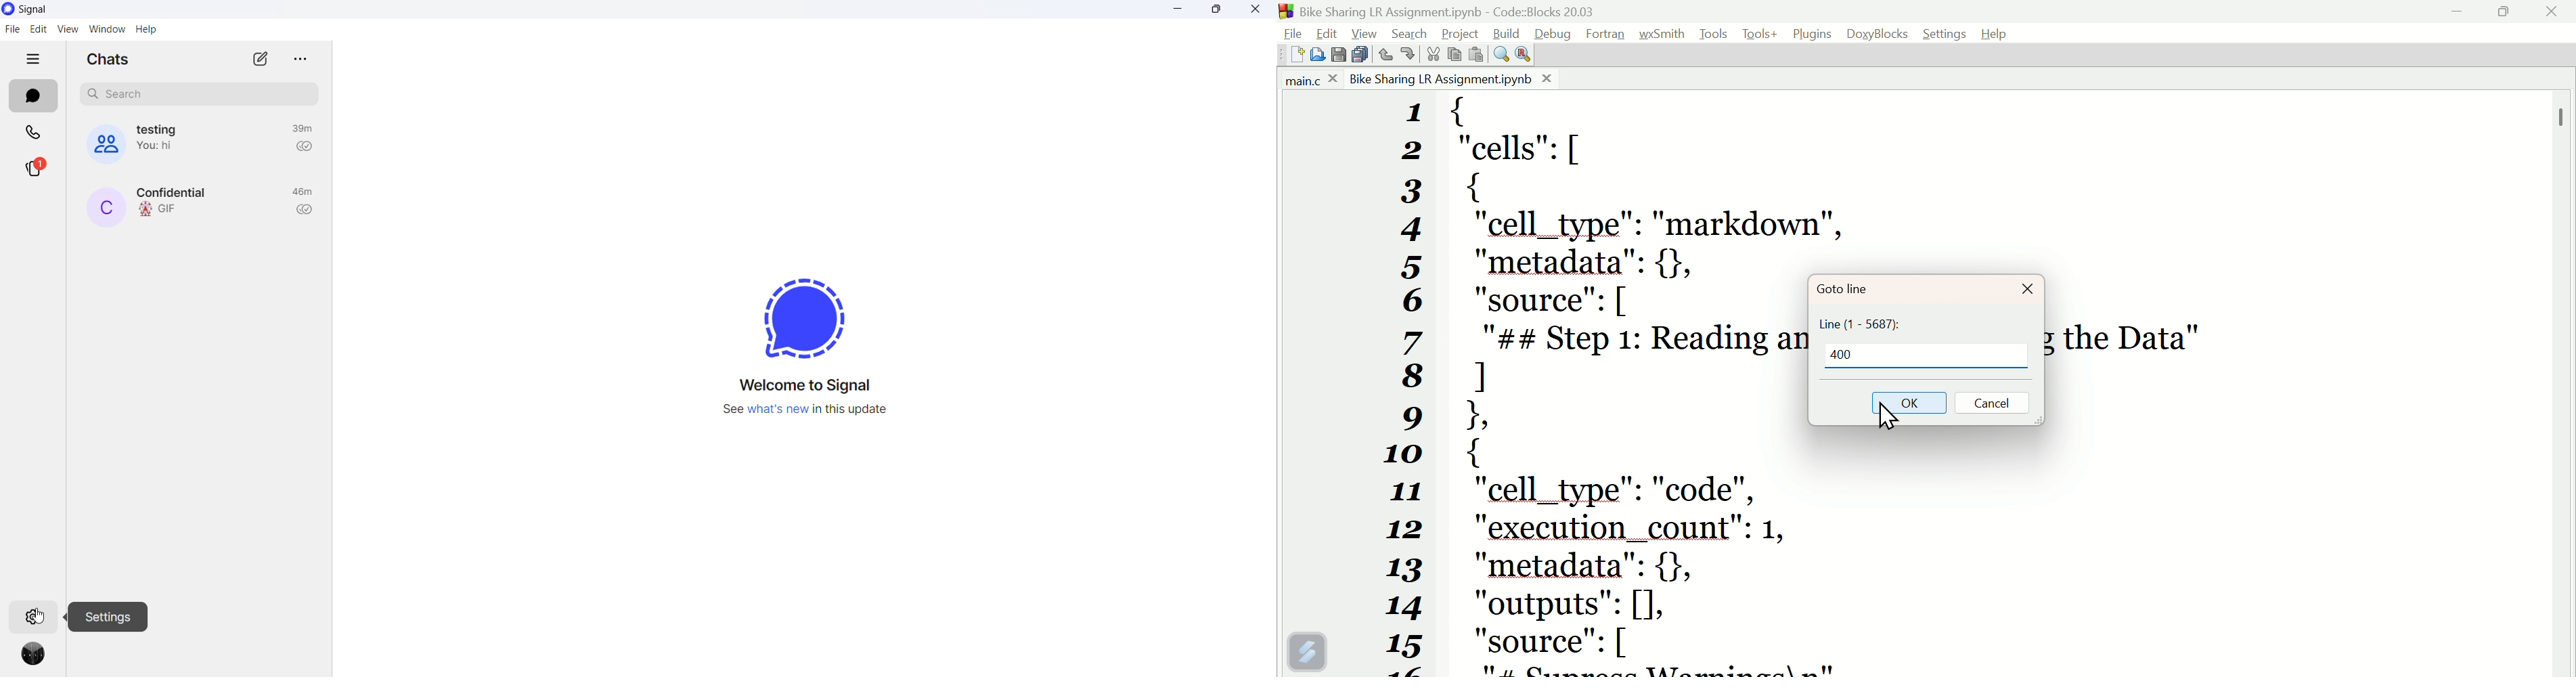 The image size is (2576, 700). Describe the element at coordinates (1255, 13) in the screenshot. I see `close` at that location.